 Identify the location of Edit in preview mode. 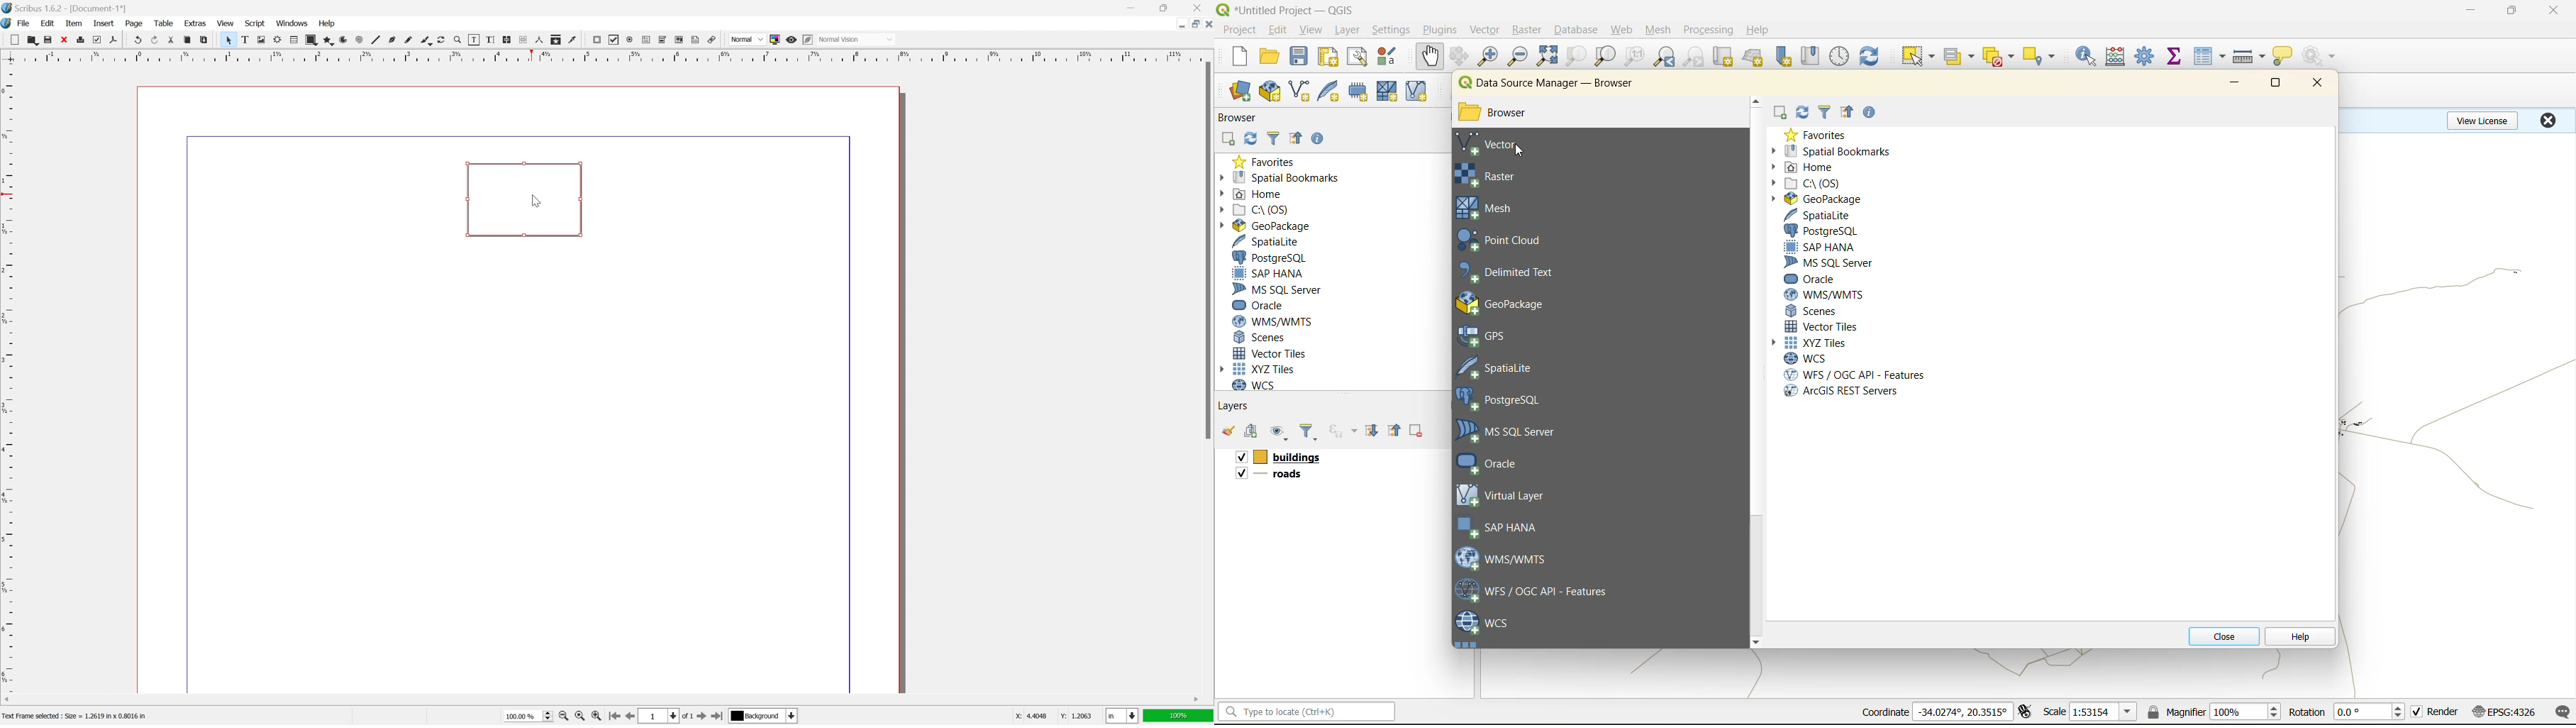
(808, 40).